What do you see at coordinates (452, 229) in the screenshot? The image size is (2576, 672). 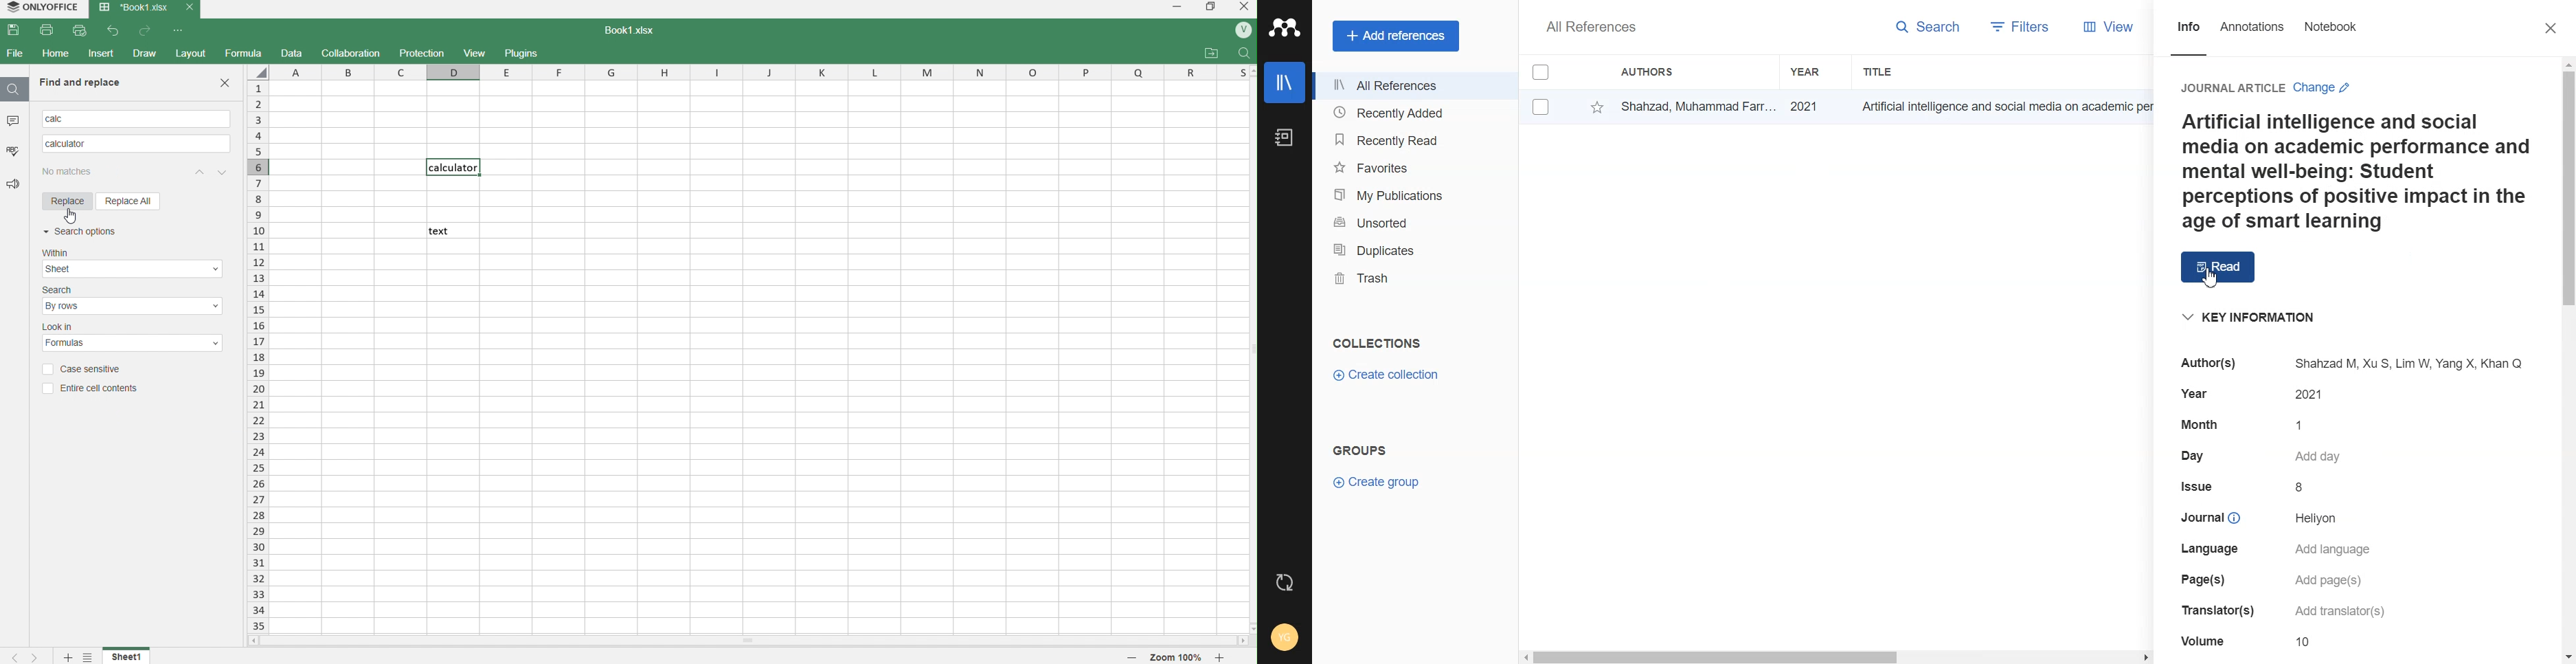 I see `text` at bounding box center [452, 229].